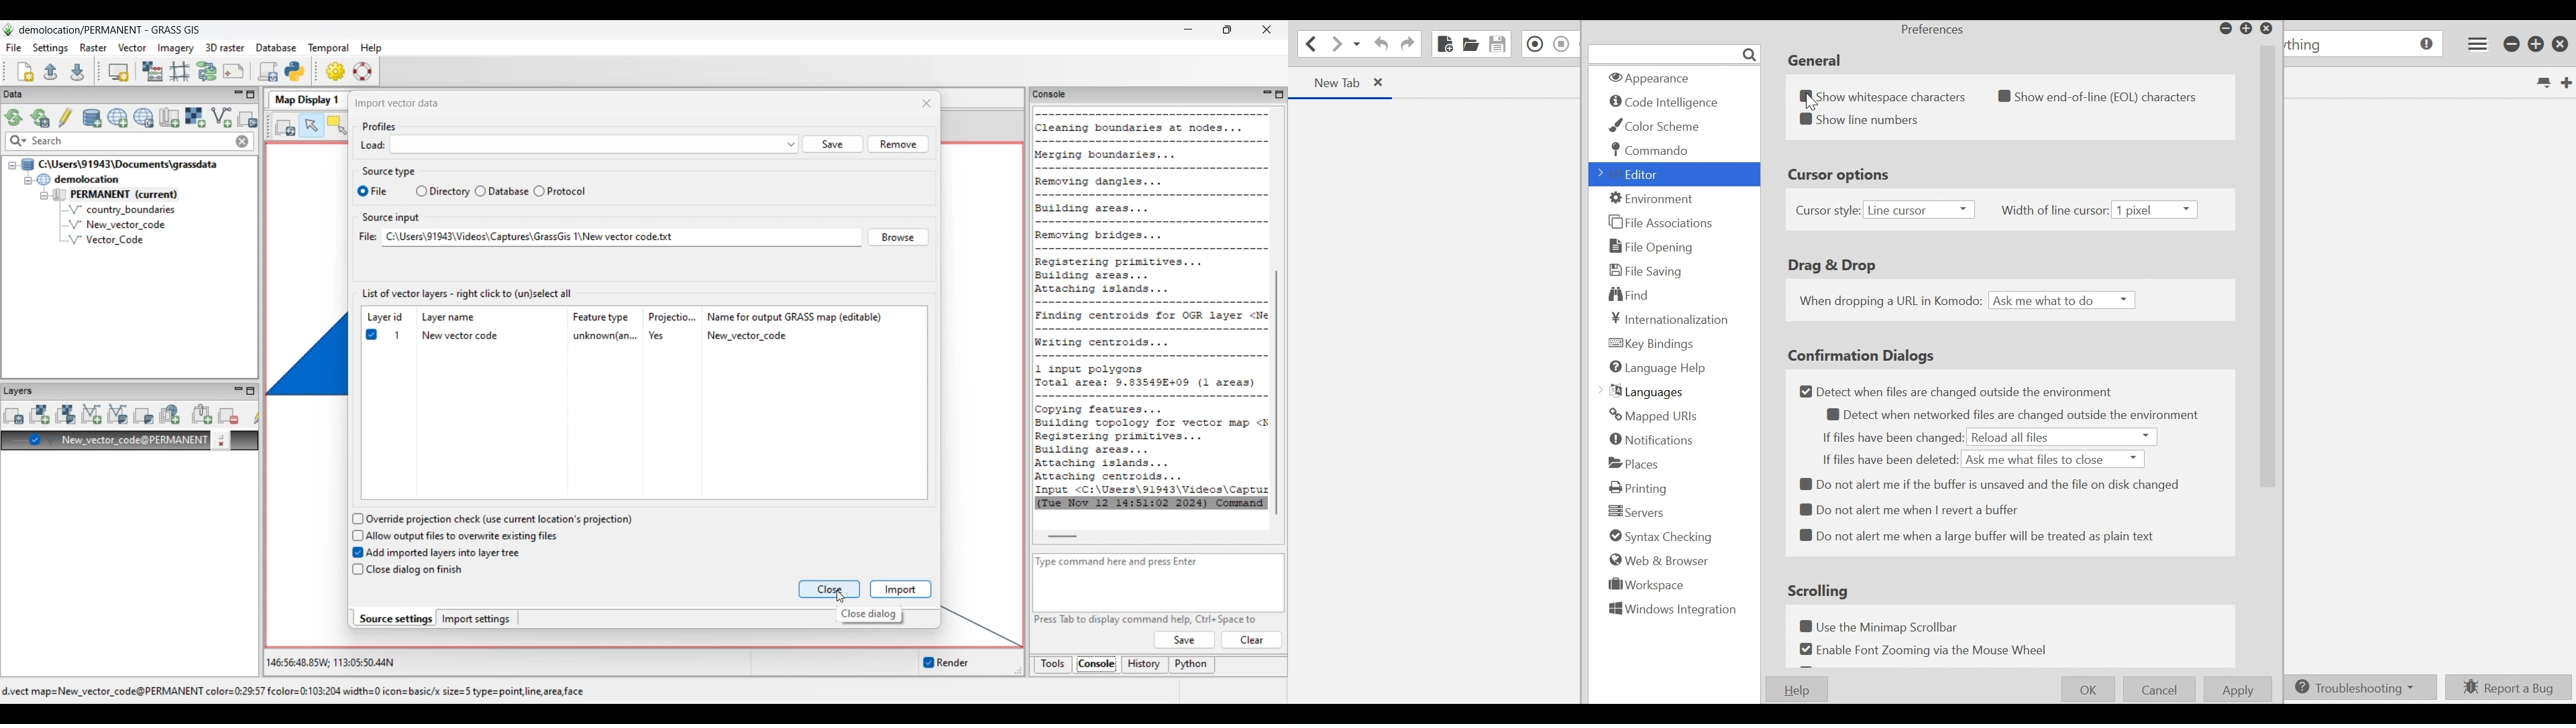 The image size is (2576, 728). Describe the element at coordinates (1919, 511) in the screenshot. I see ` Do not alert me when I revert a buffer` at that location.